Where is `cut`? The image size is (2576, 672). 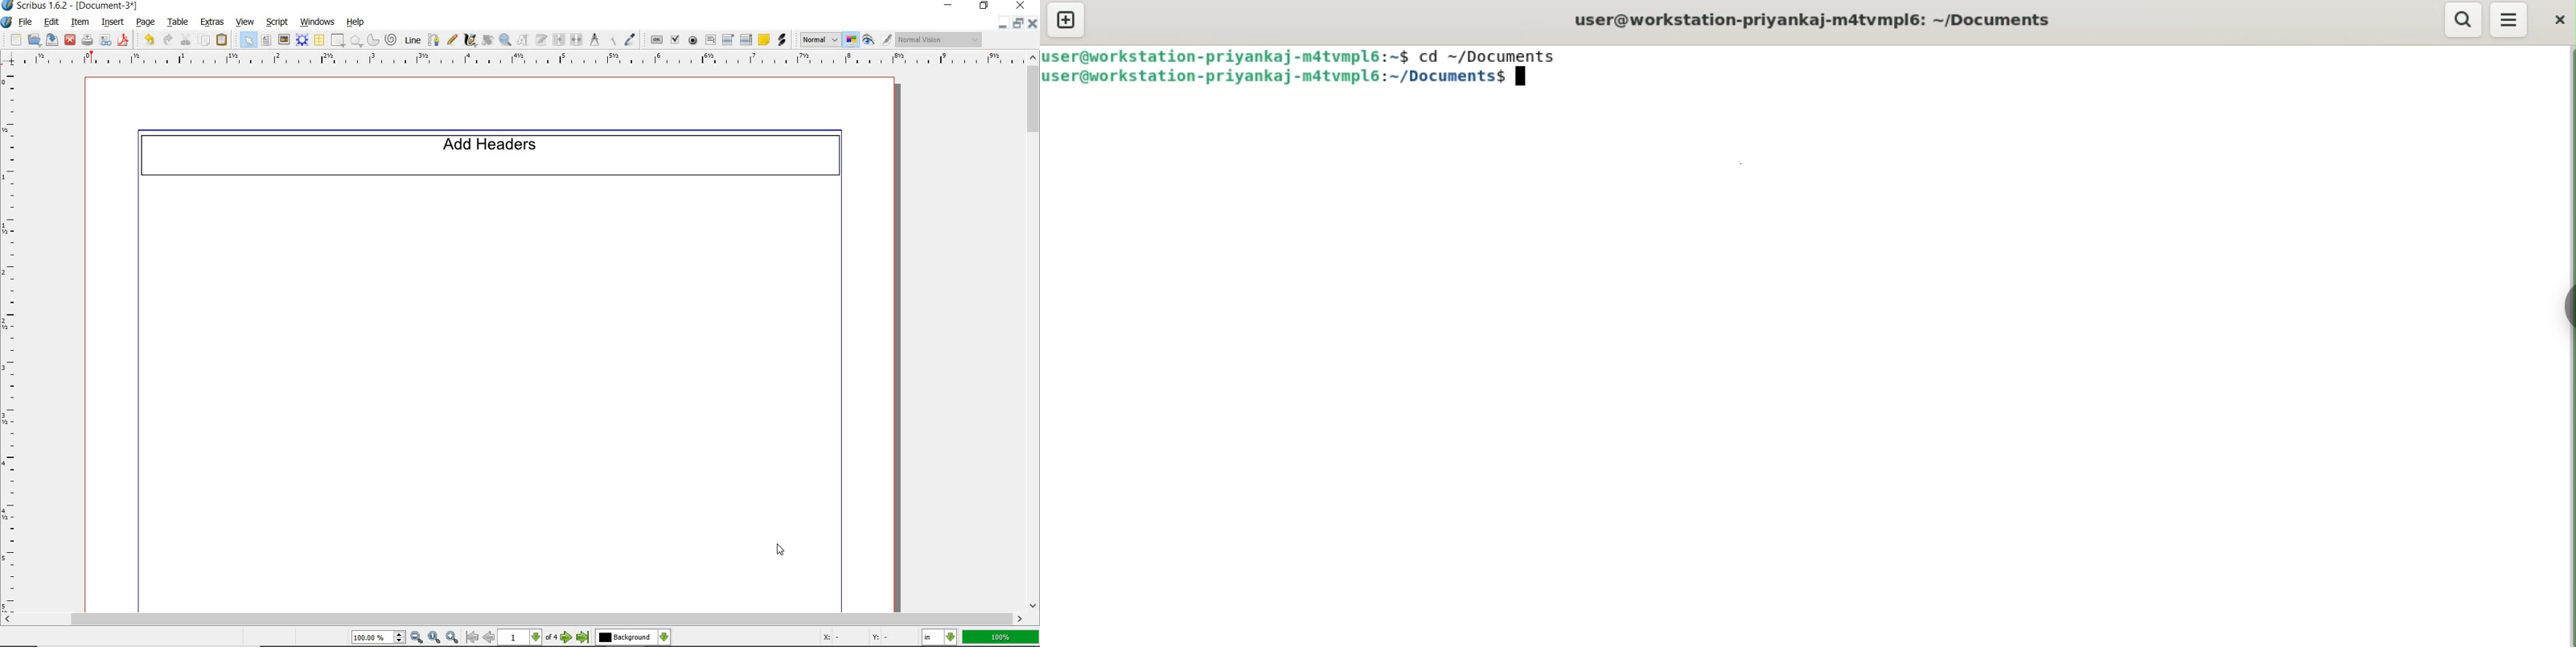
cut is located at coordinates (185, 40).